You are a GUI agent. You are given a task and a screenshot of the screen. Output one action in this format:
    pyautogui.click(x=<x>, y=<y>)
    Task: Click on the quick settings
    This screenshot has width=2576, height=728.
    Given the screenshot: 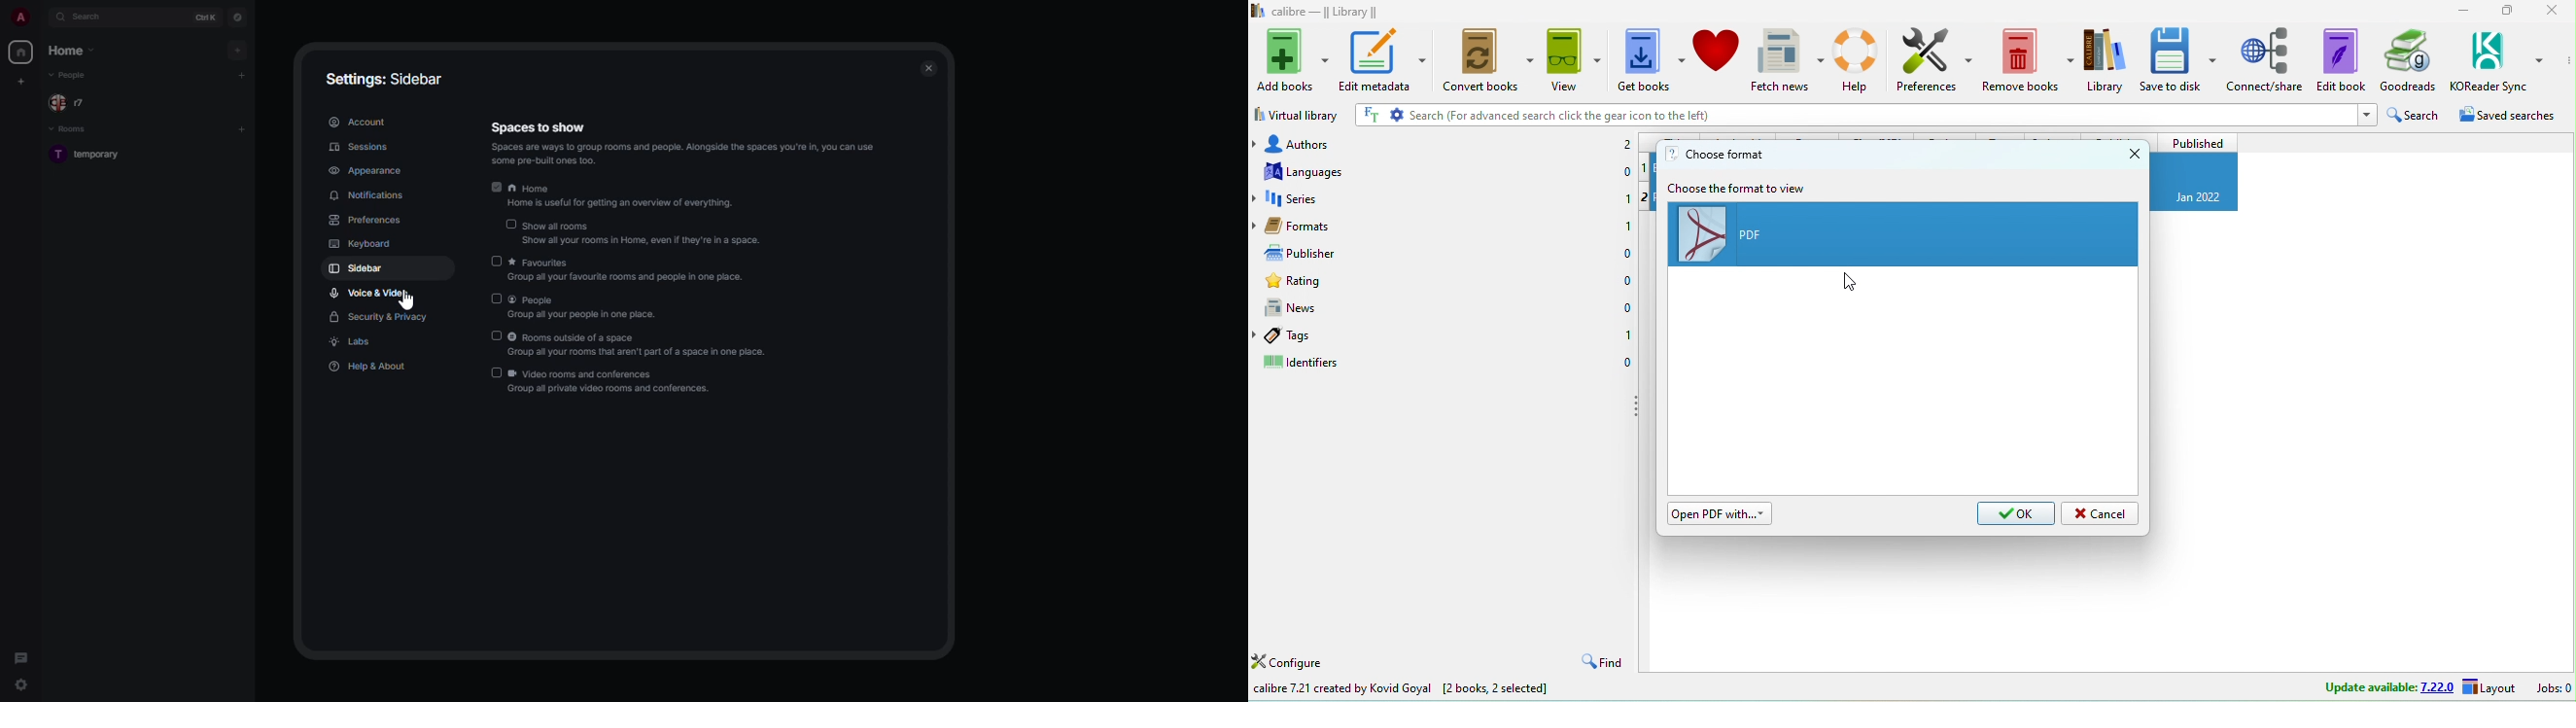 What is the action you would take?
    pyautogui.click(x=21, y=685)
    